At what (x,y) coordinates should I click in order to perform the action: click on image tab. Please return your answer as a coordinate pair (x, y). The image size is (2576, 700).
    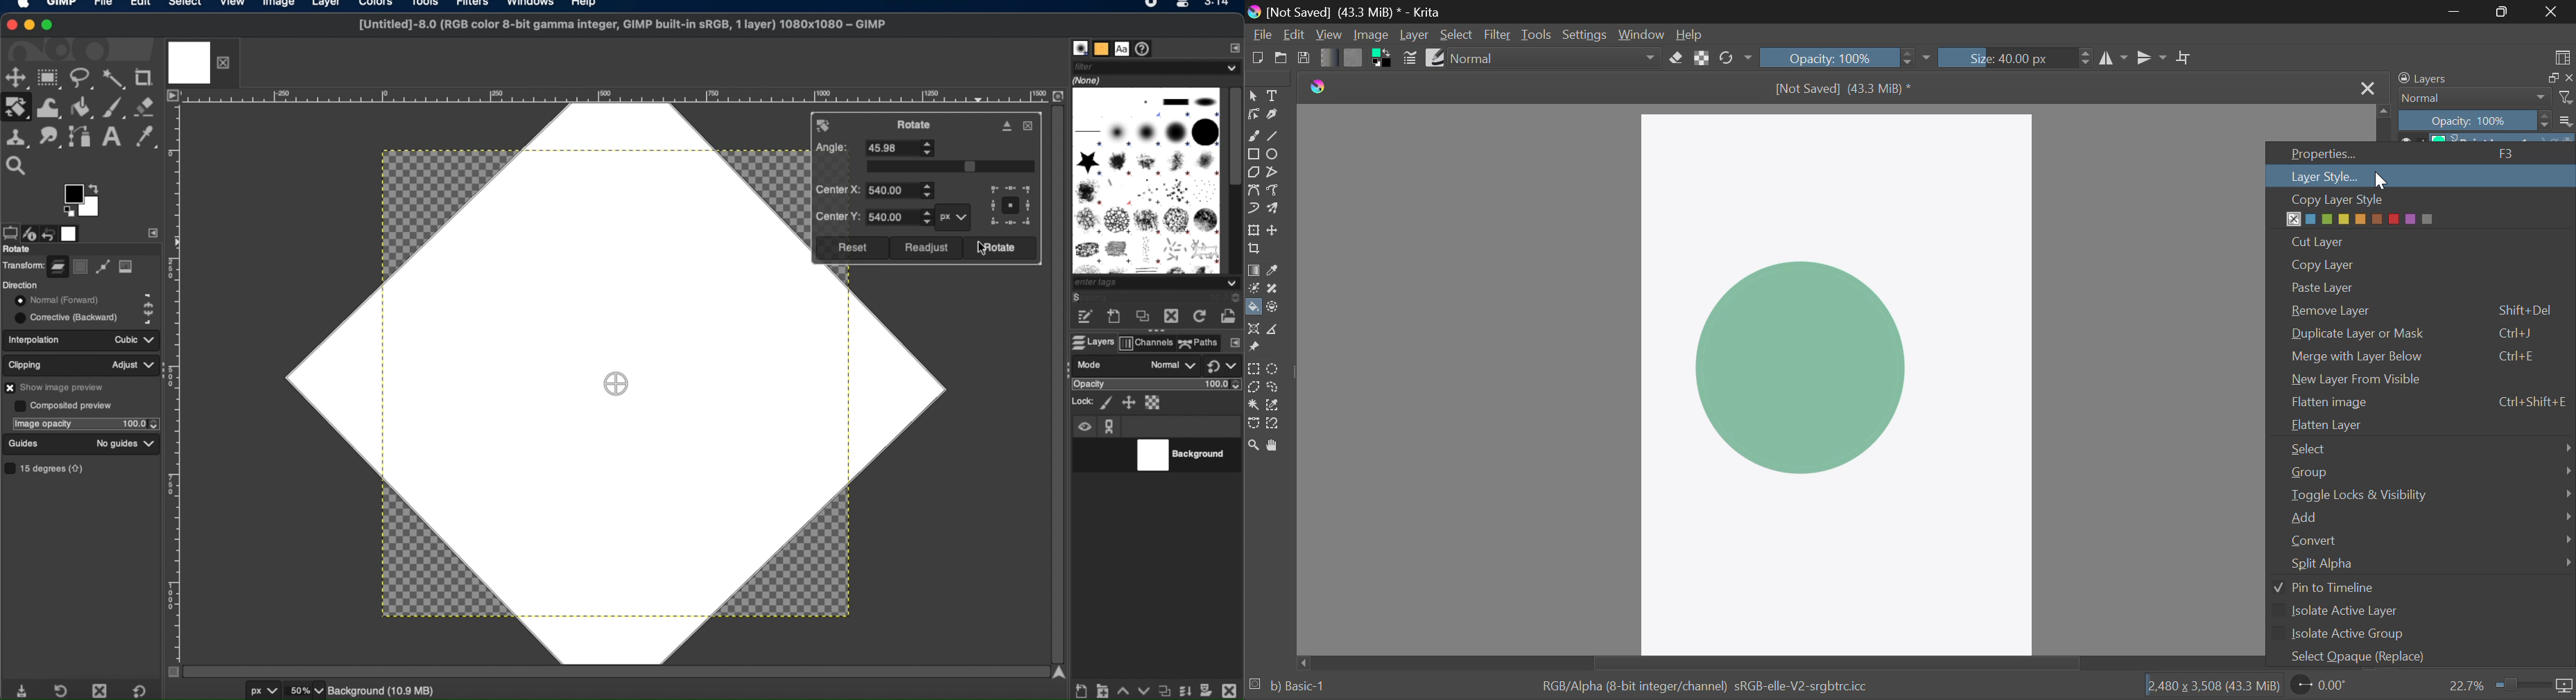
    Looking at the image, I should click on (189, 62).